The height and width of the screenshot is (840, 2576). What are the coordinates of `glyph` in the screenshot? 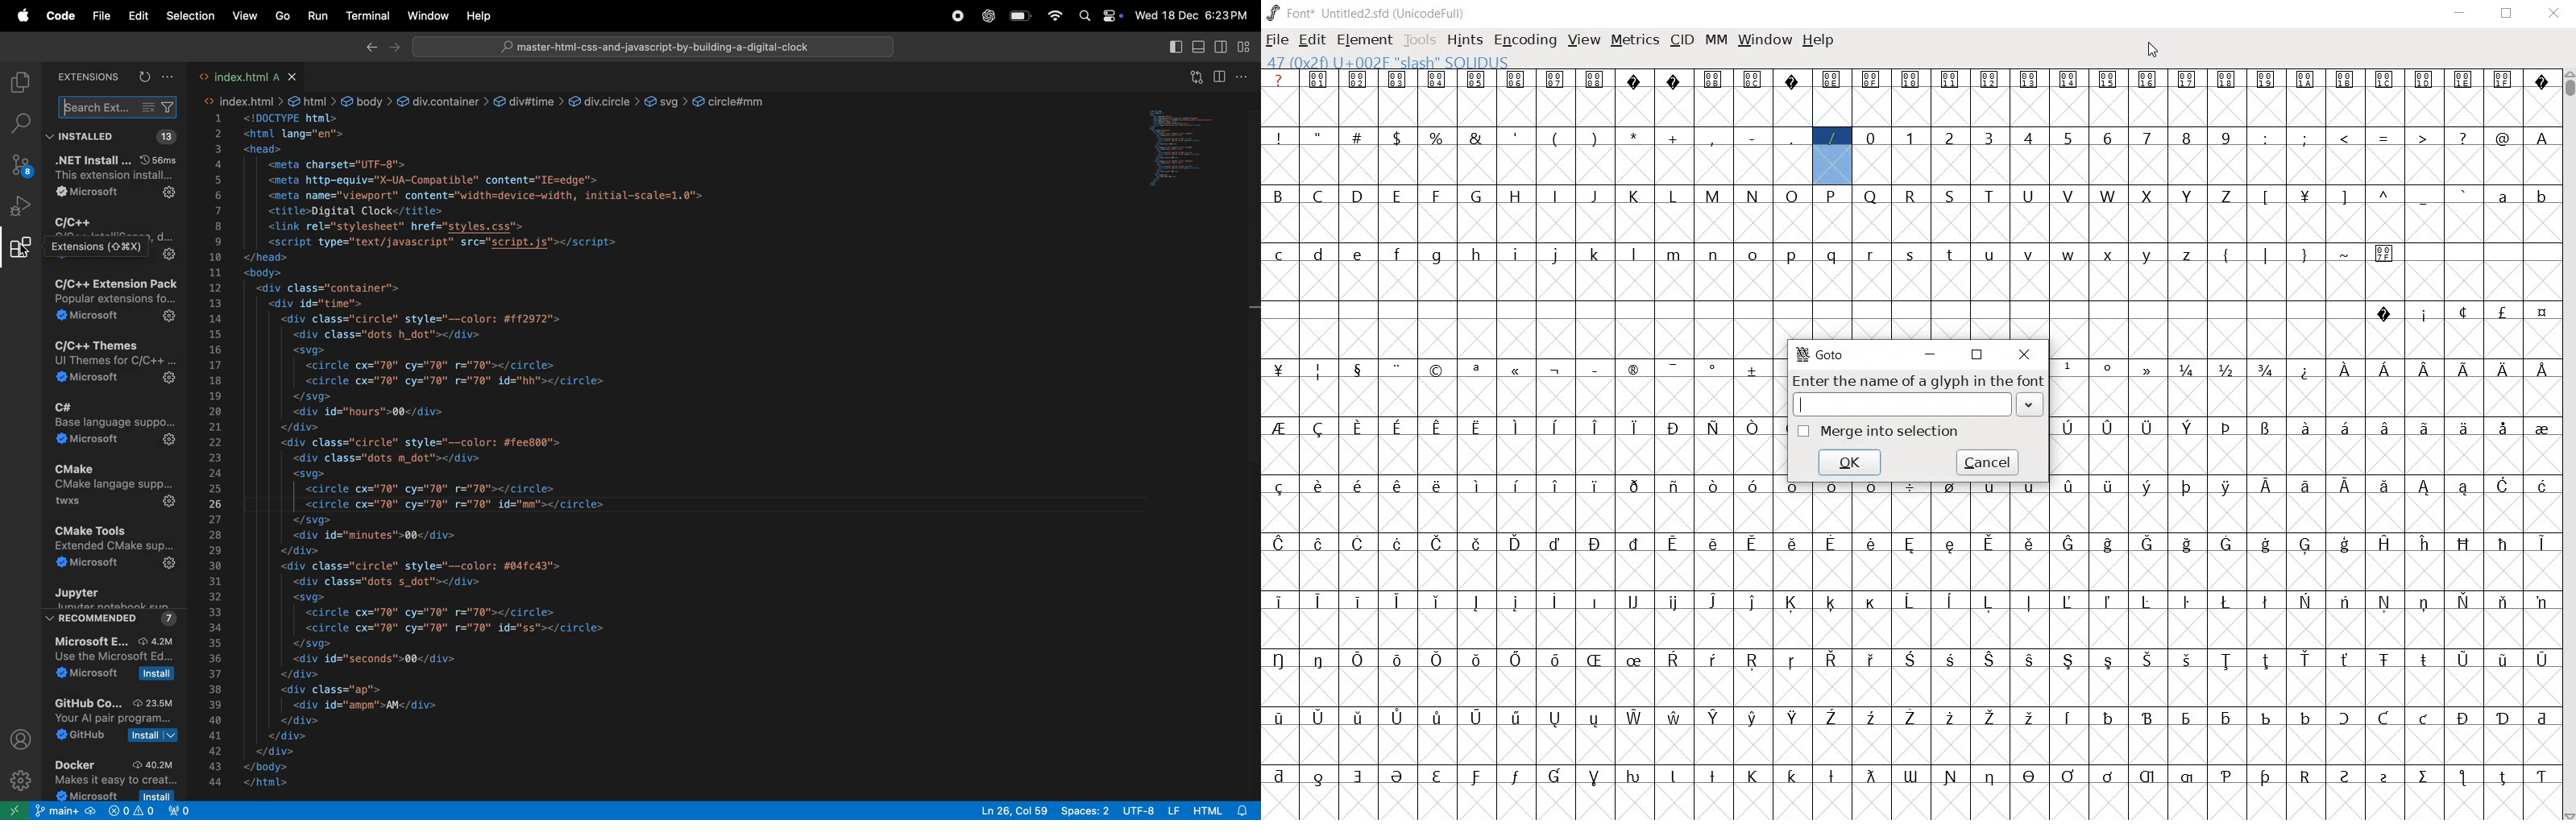 It's located at (1632, 255).